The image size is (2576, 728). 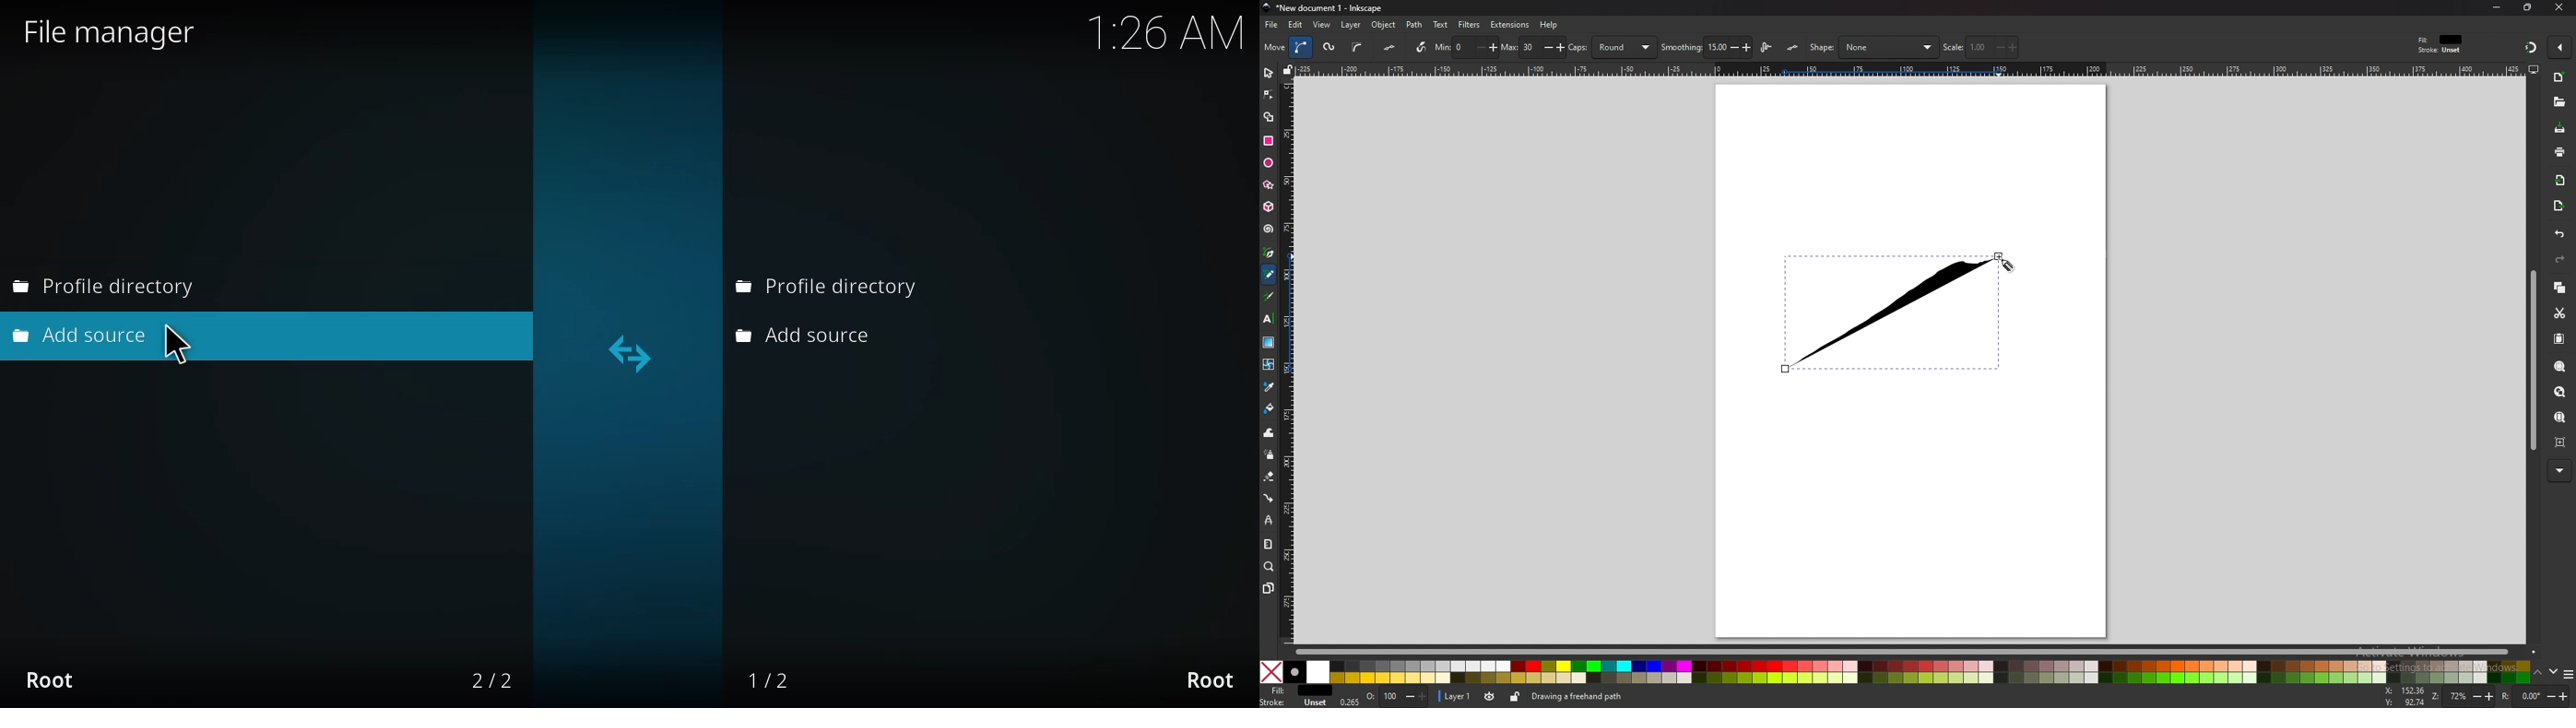 I want to click on 1/2, so click(x=774, y=678).